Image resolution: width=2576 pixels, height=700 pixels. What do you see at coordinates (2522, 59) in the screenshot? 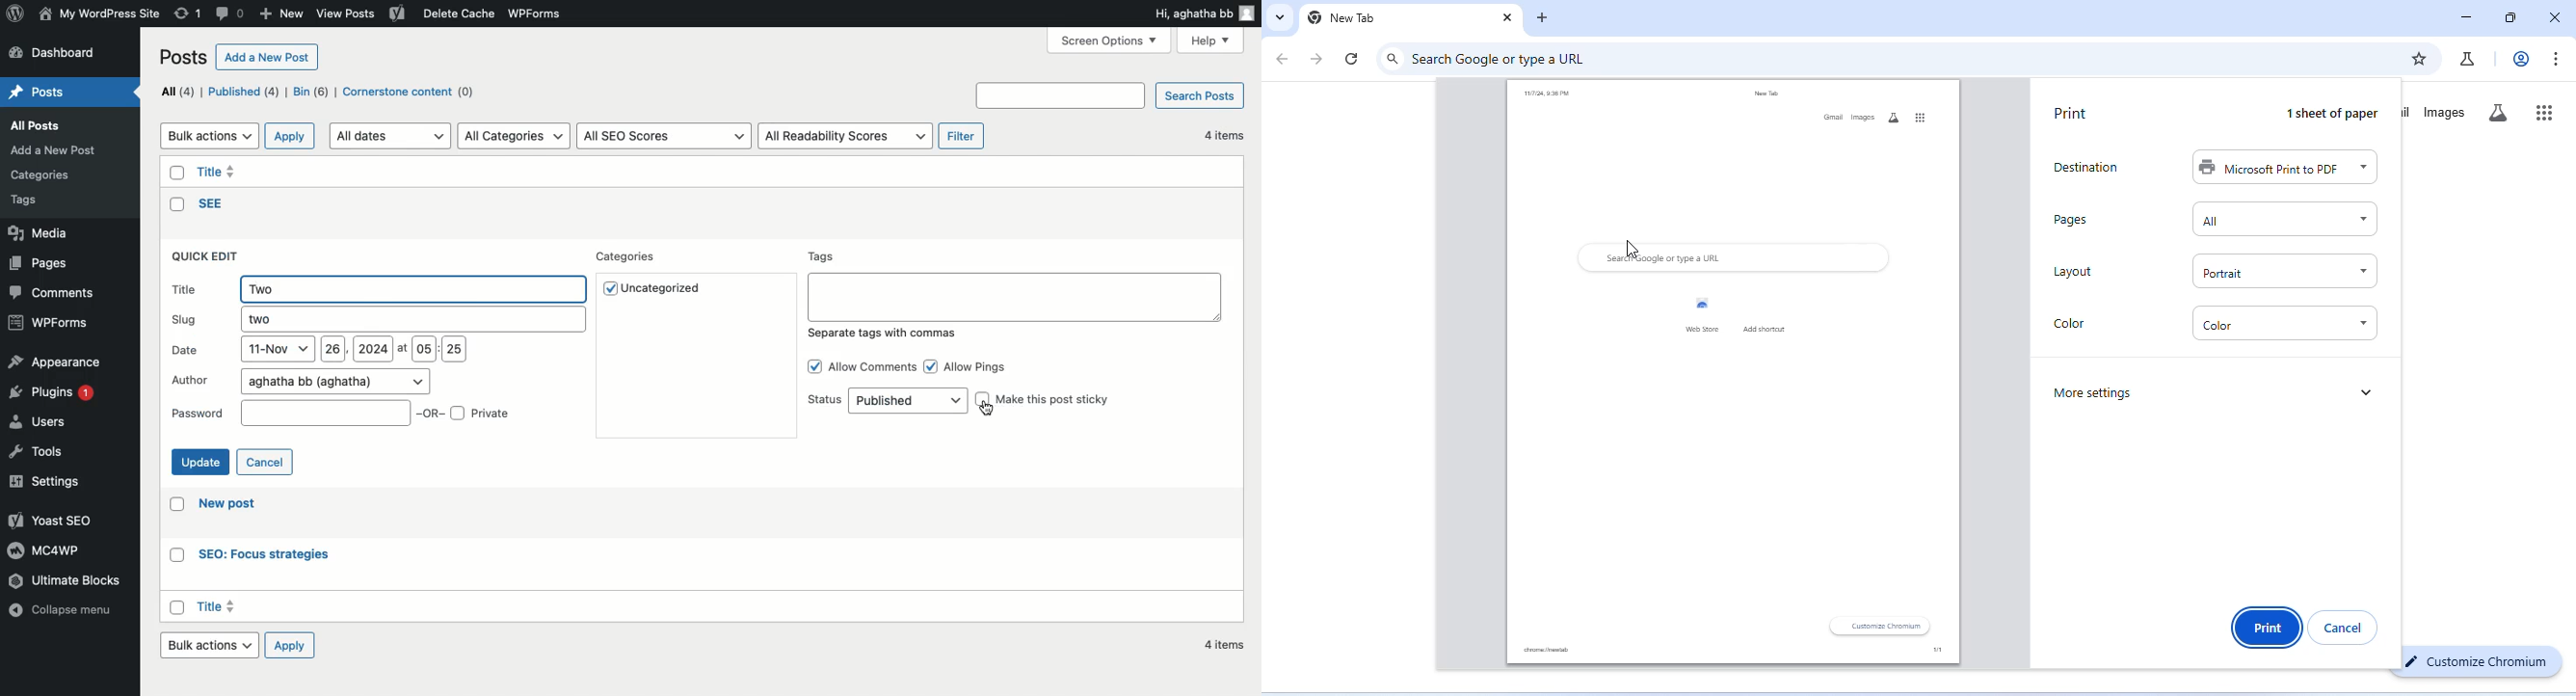
I see `account` at bounding box center [2522, 59].